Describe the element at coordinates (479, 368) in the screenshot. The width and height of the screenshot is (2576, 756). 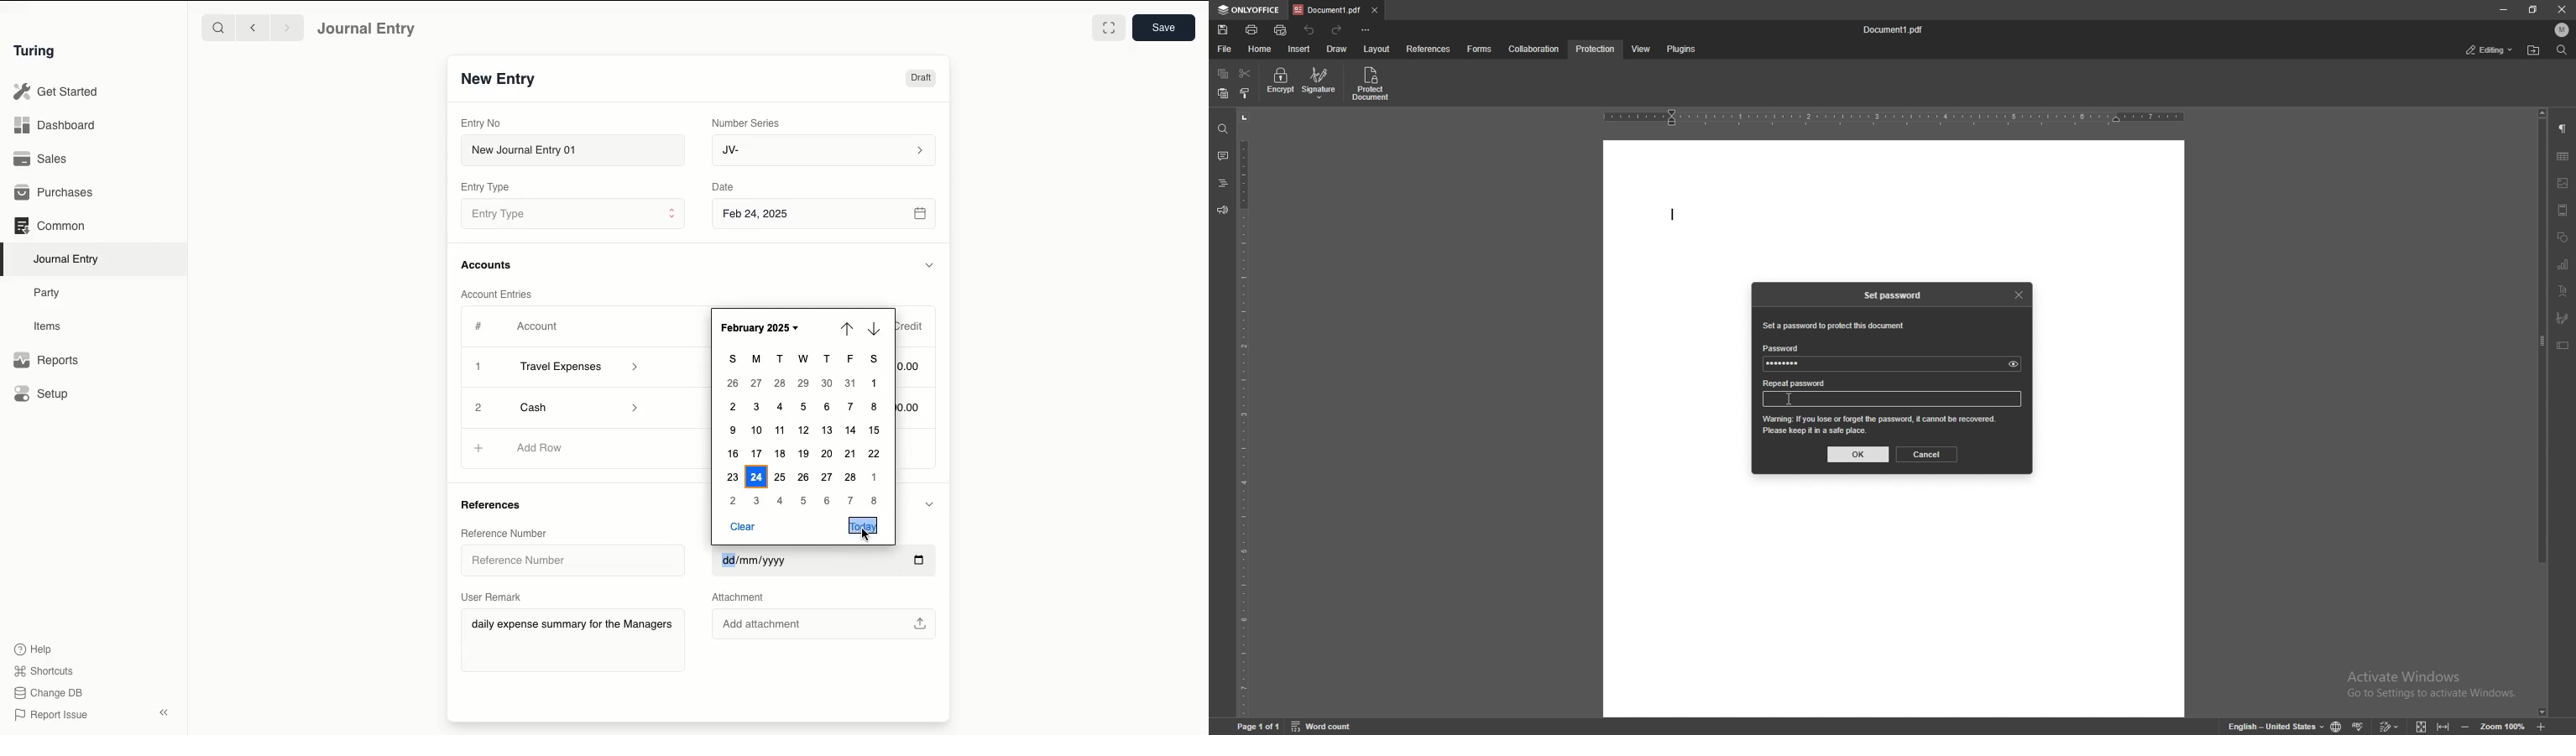
I see `Add` at that location.